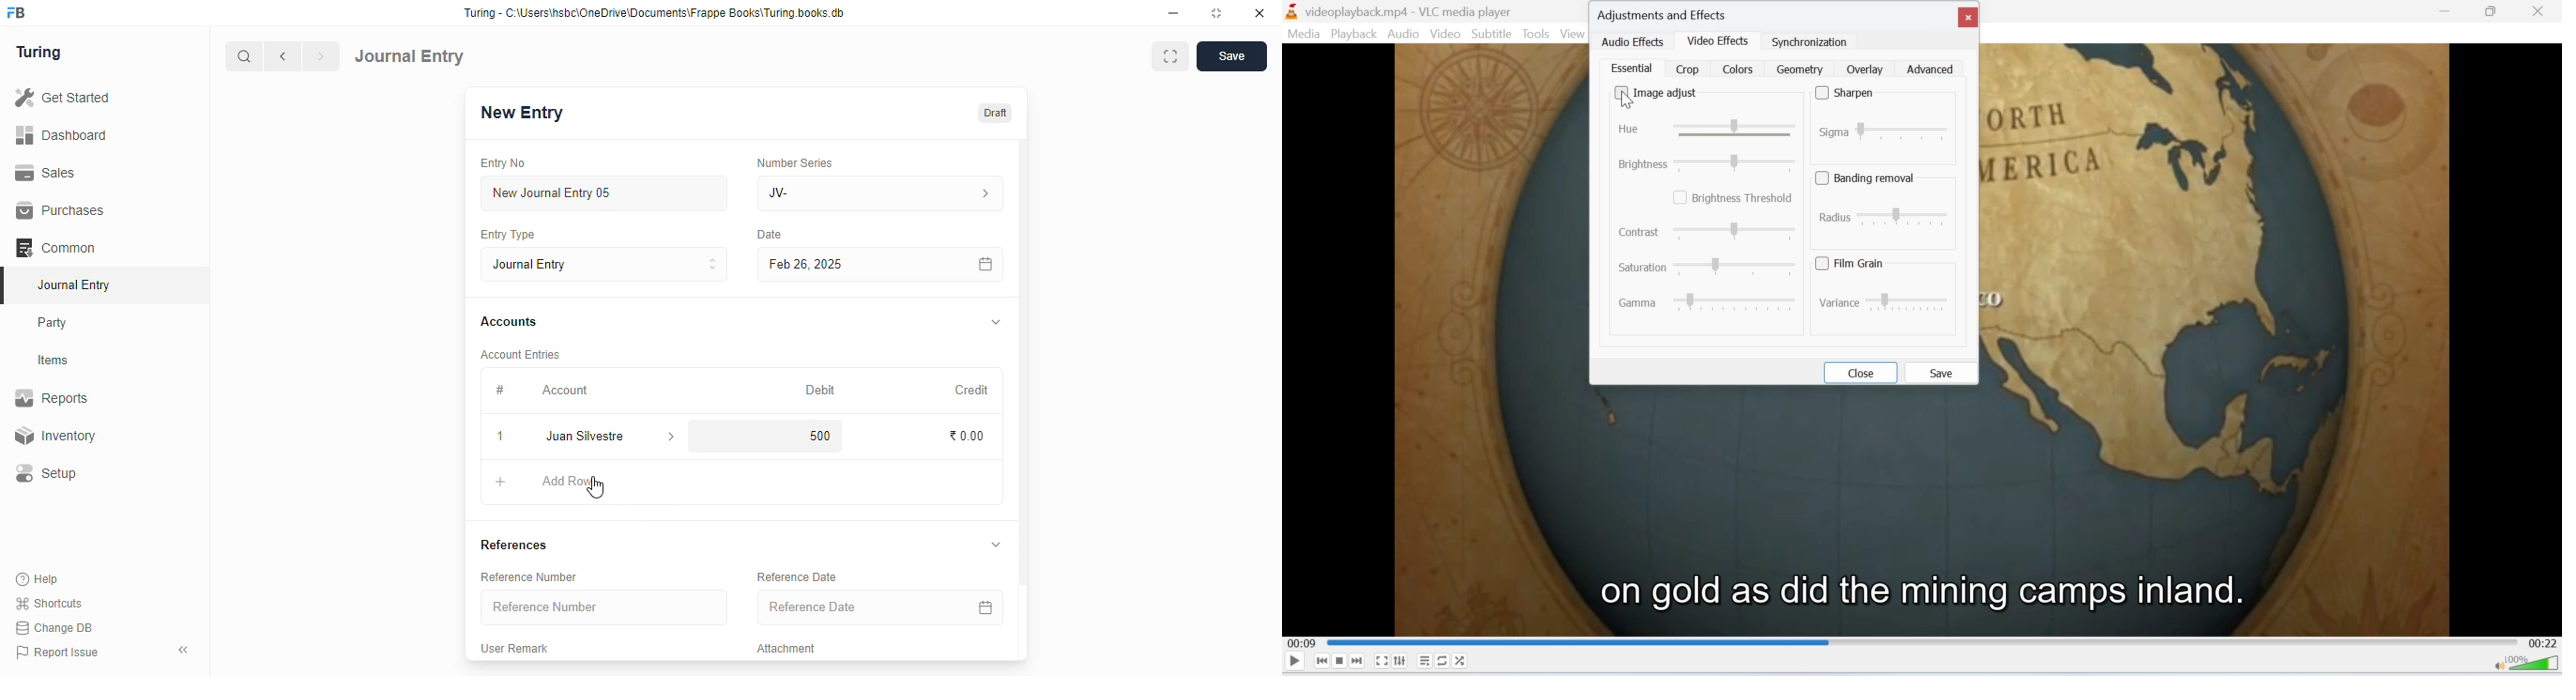  I want to click on get started, so click(64, 98).